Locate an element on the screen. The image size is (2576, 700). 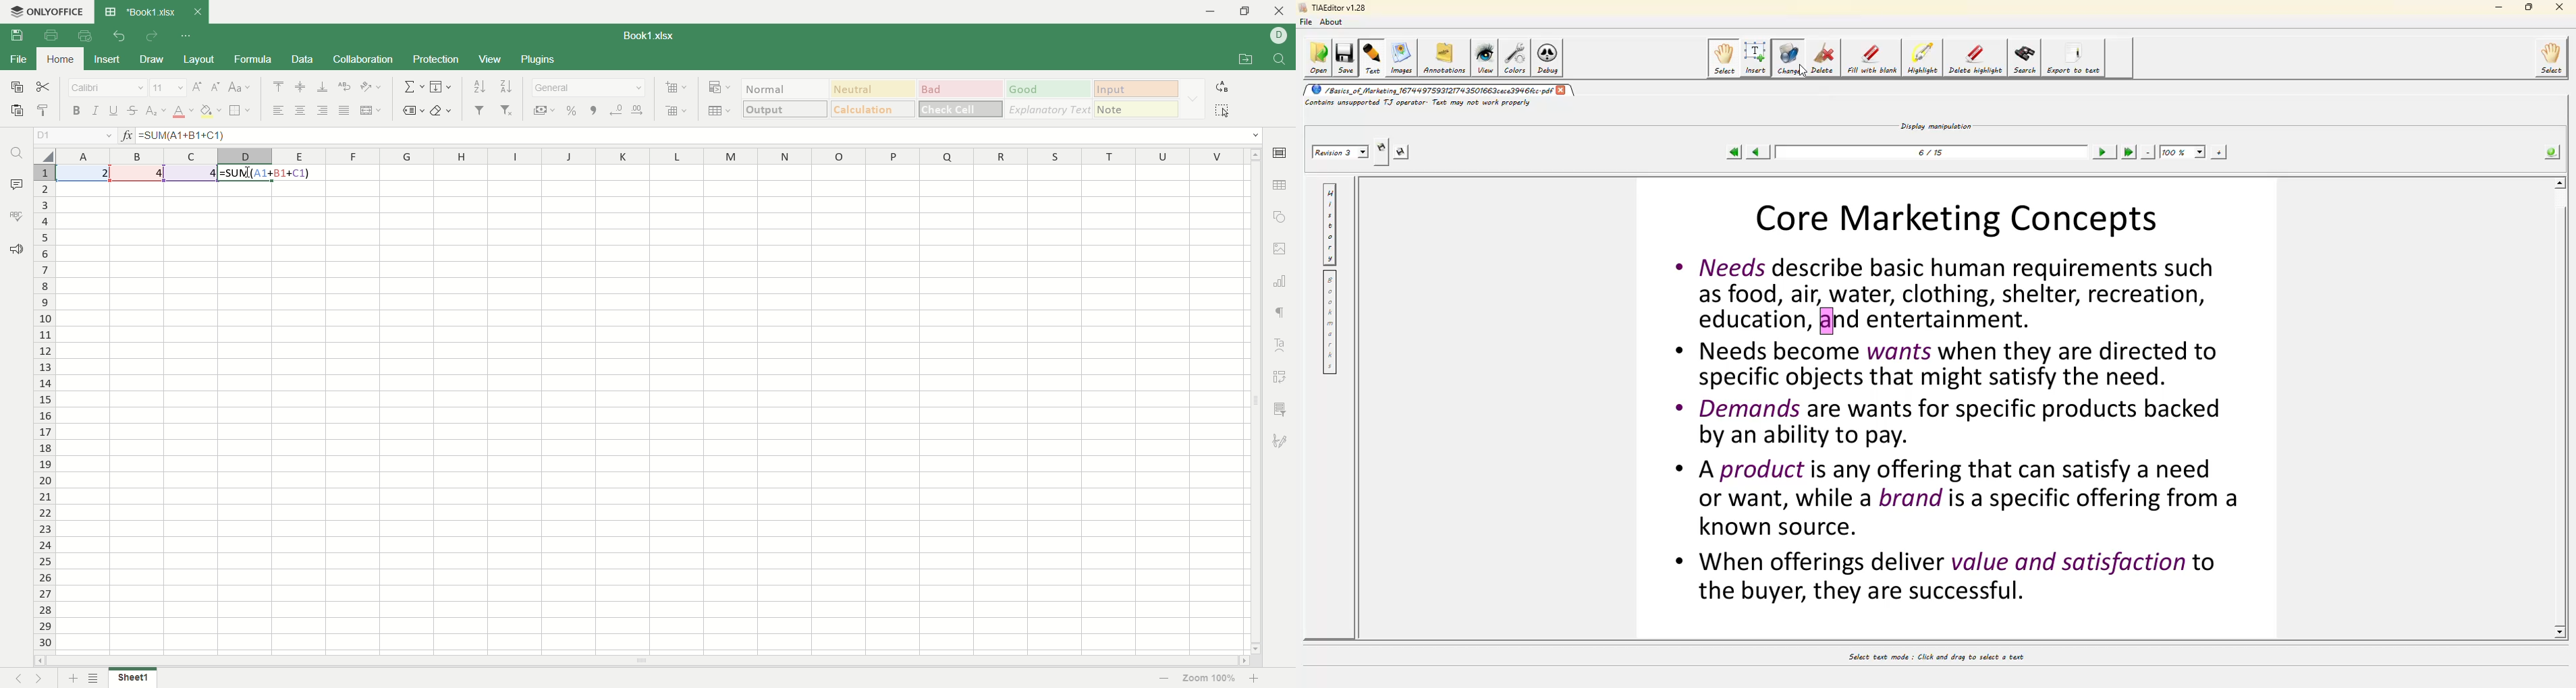
sheet list is located at coordinates (95, 678).